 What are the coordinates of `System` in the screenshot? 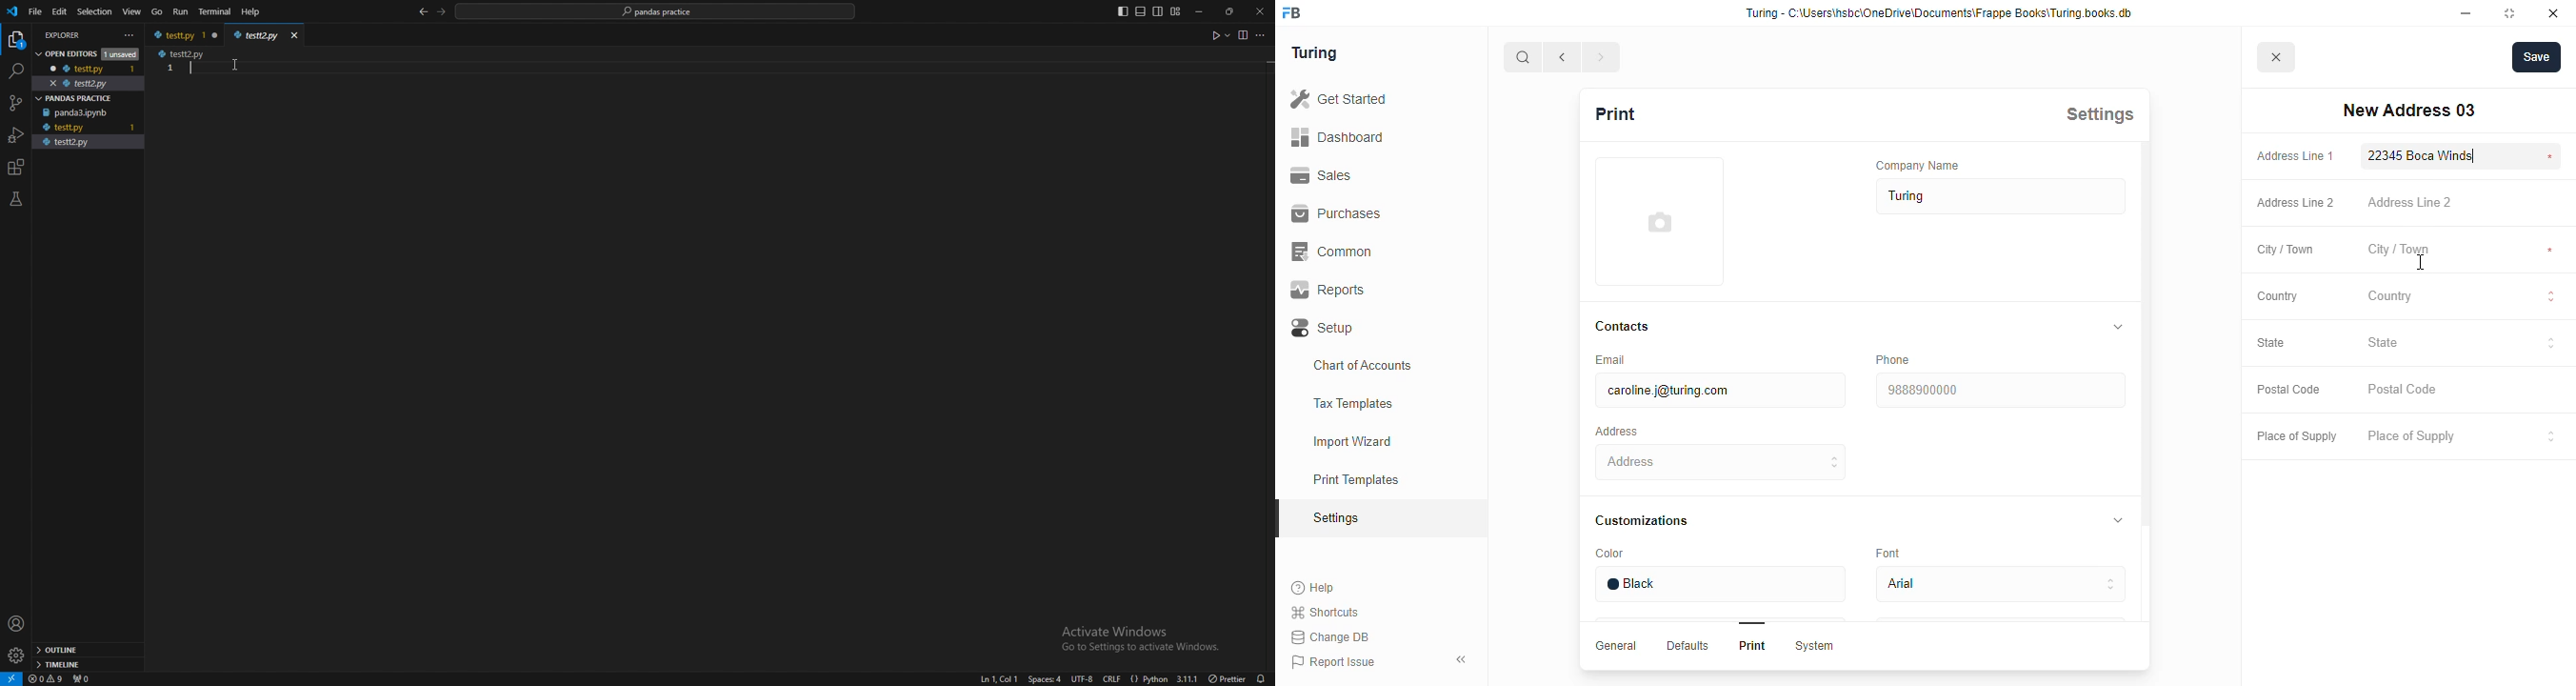 It's located at (1813, 646).